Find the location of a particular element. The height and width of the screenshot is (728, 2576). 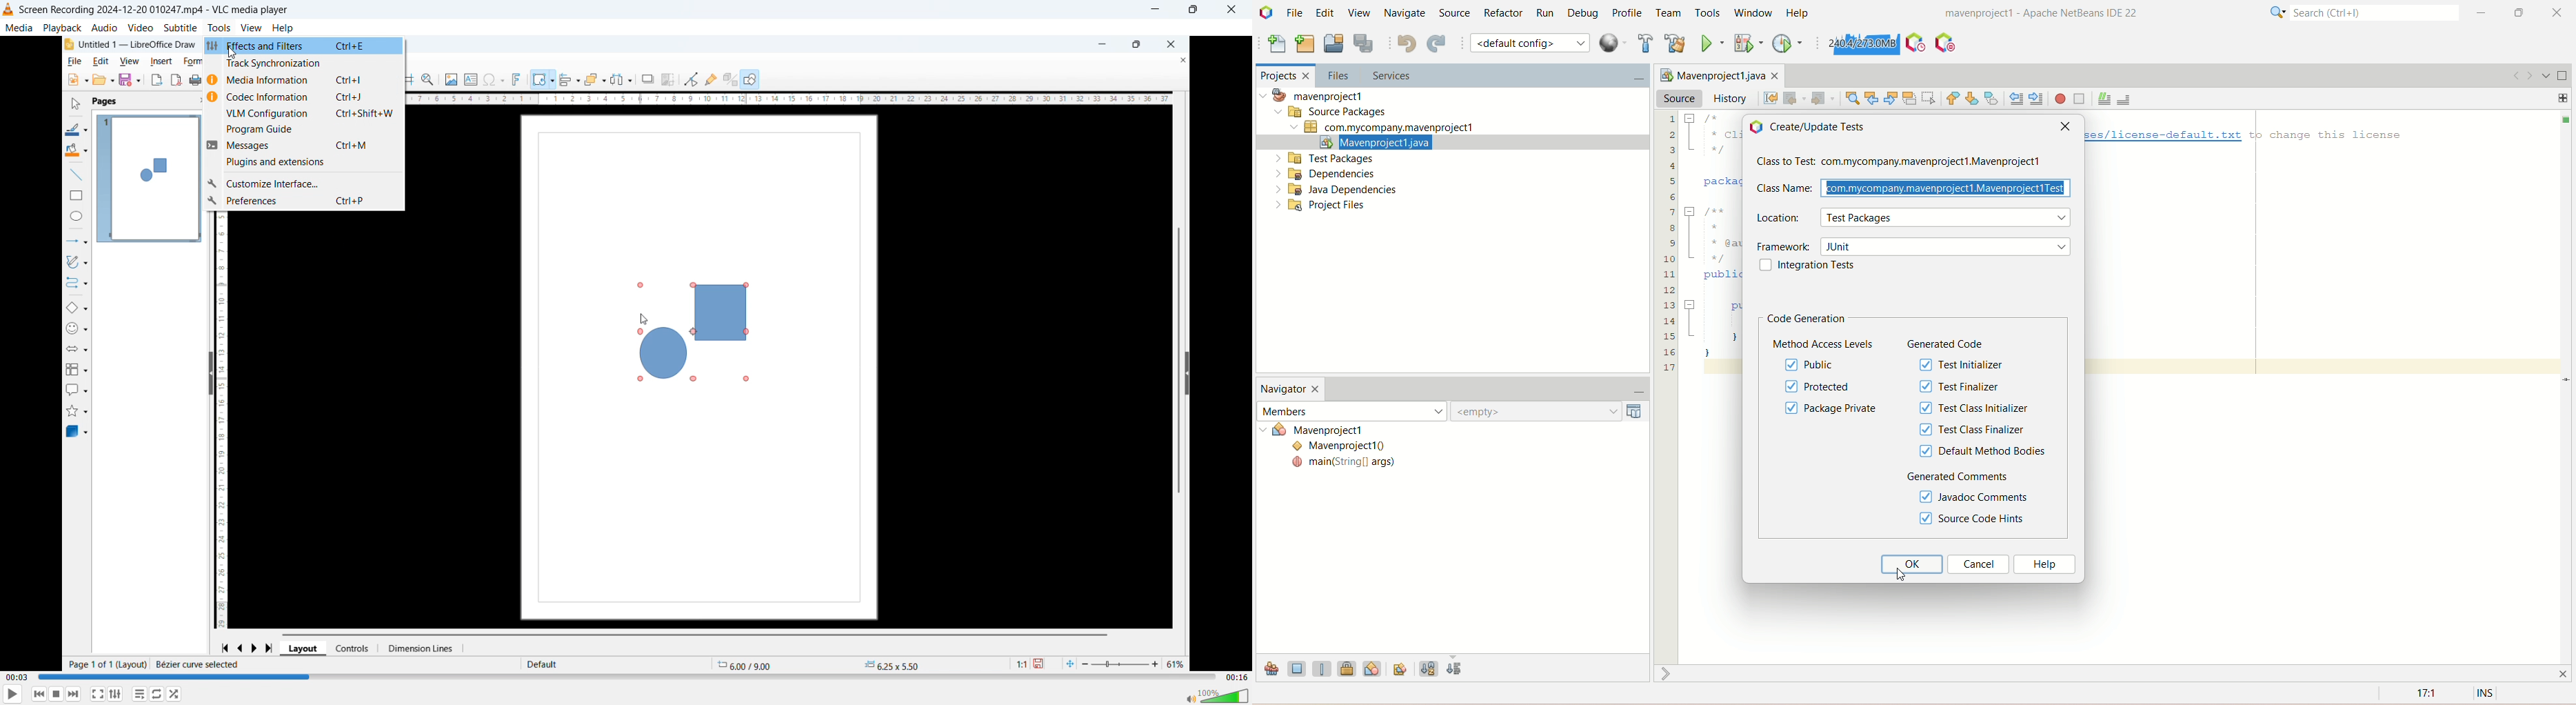

Mavenproject1java is located at coordinates (1717, 76).